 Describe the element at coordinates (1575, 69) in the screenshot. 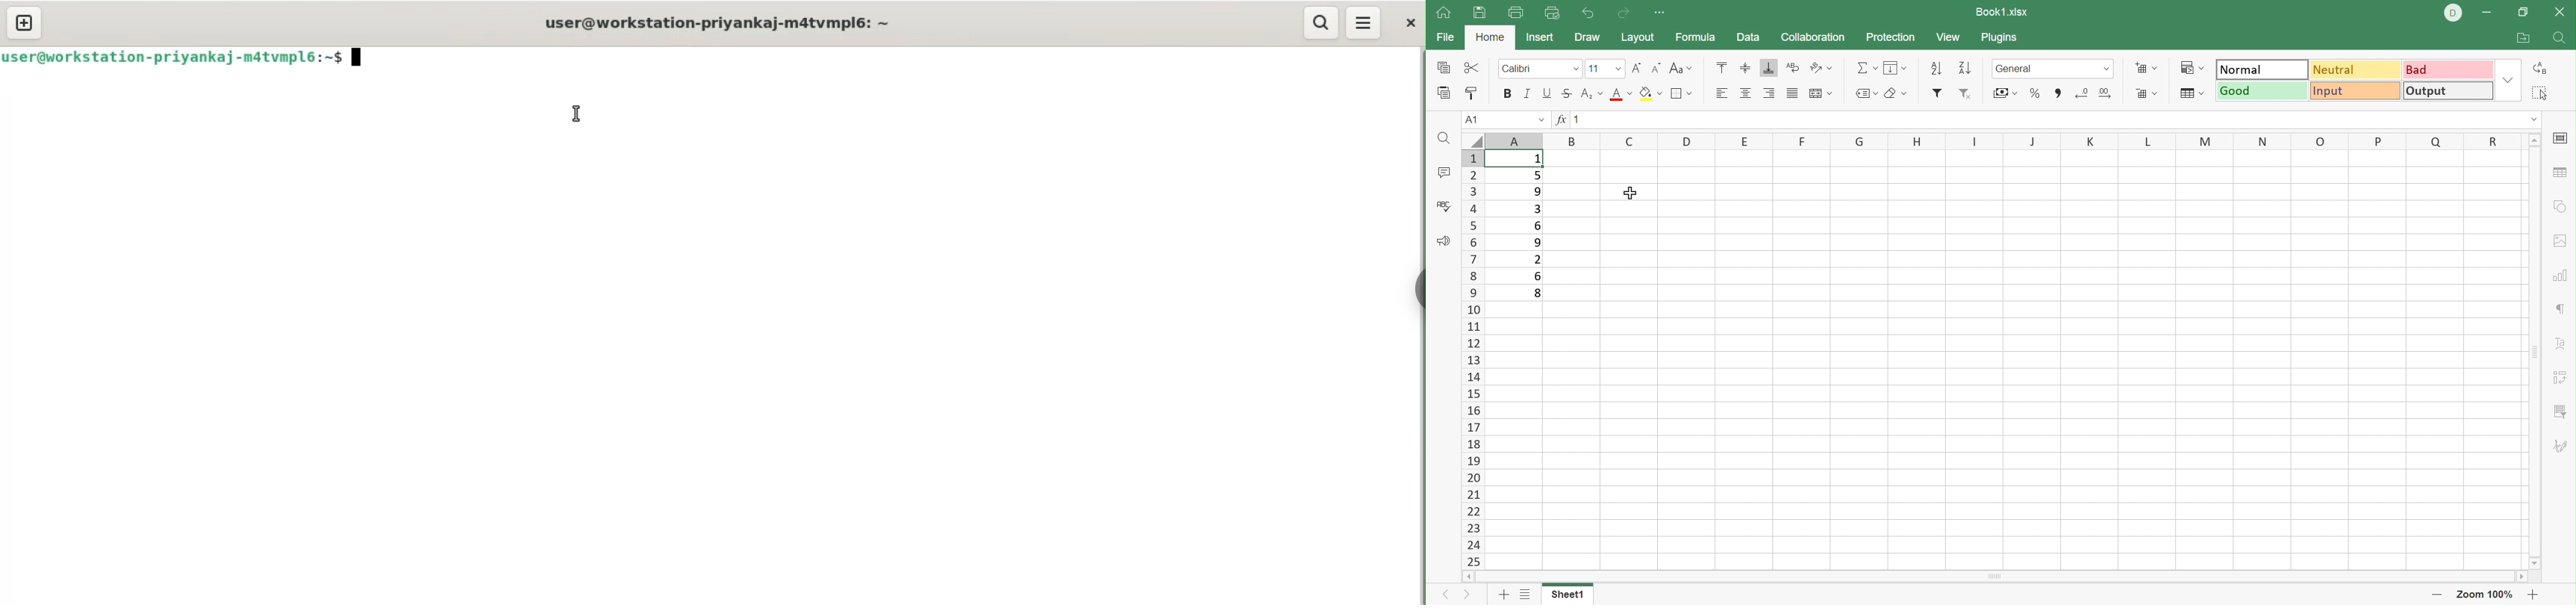

I see `Drop Down` at that location.